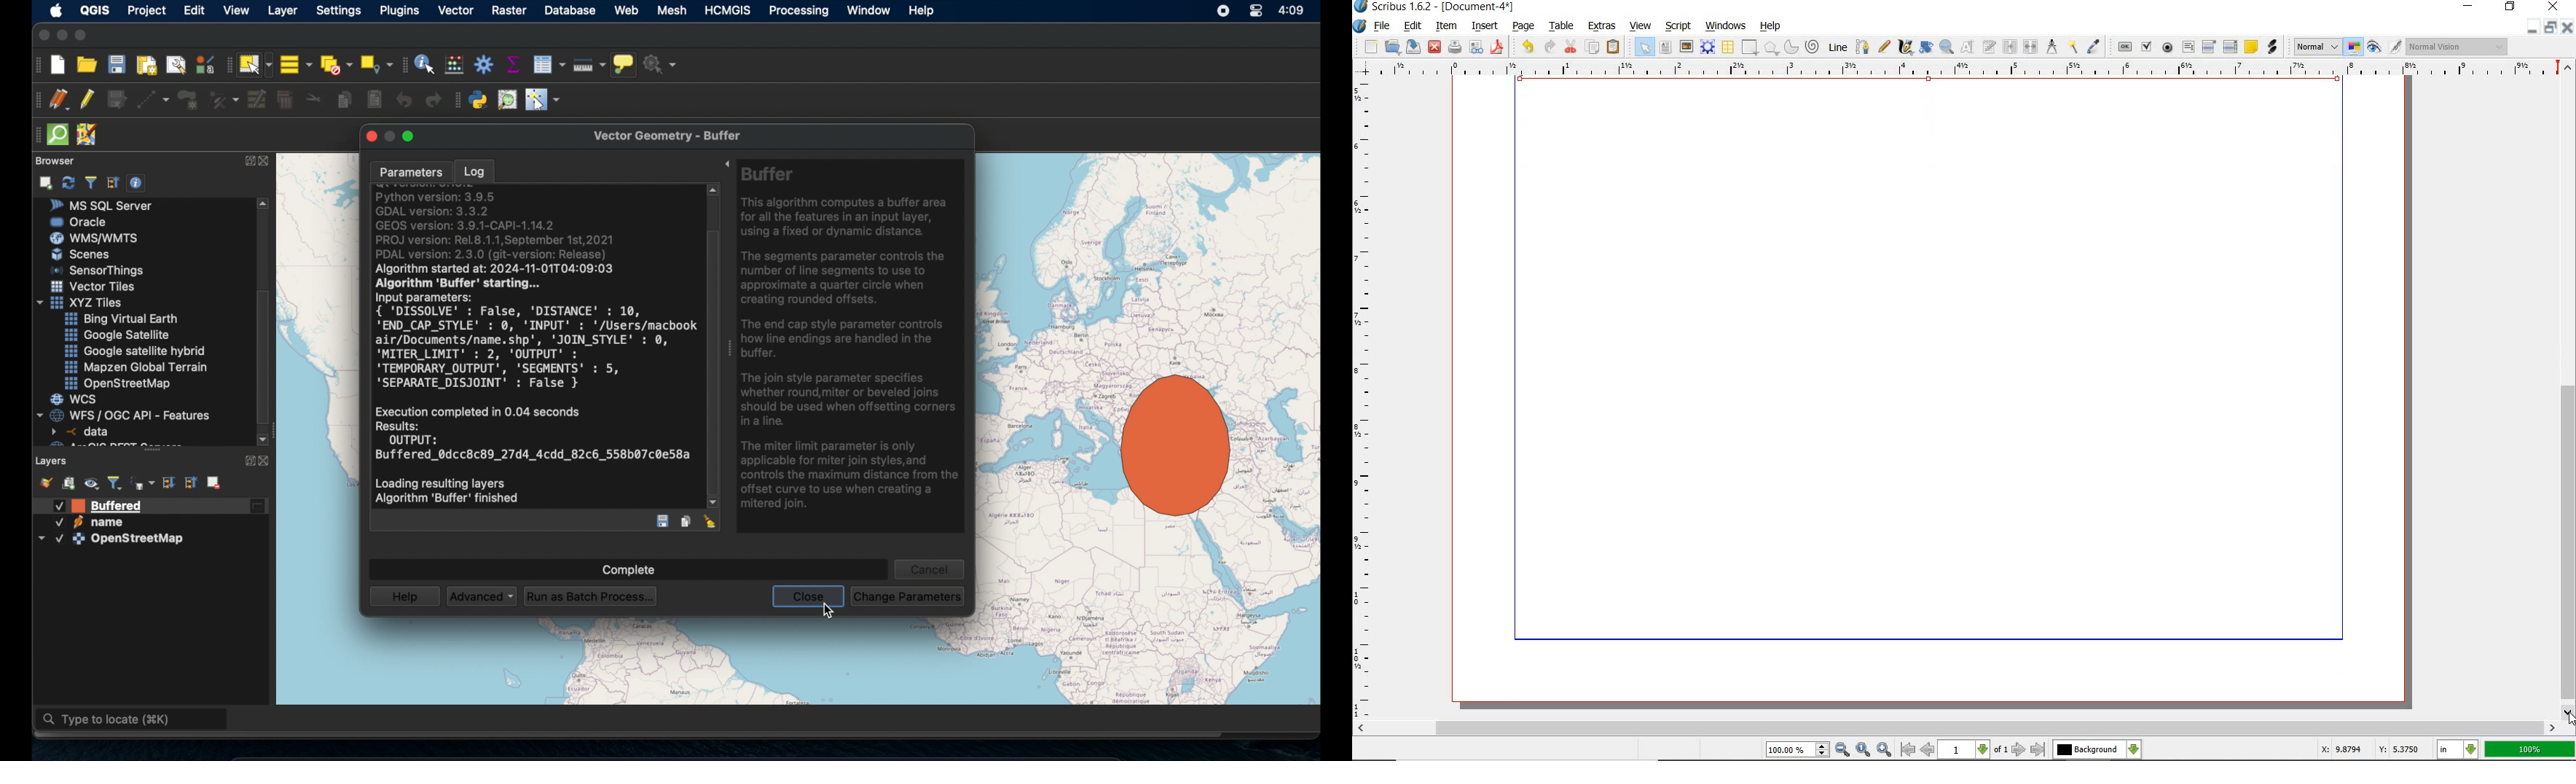 The height and width of the screenshot is (784, 2576). I want to click on render frame, so click(1709, 48).